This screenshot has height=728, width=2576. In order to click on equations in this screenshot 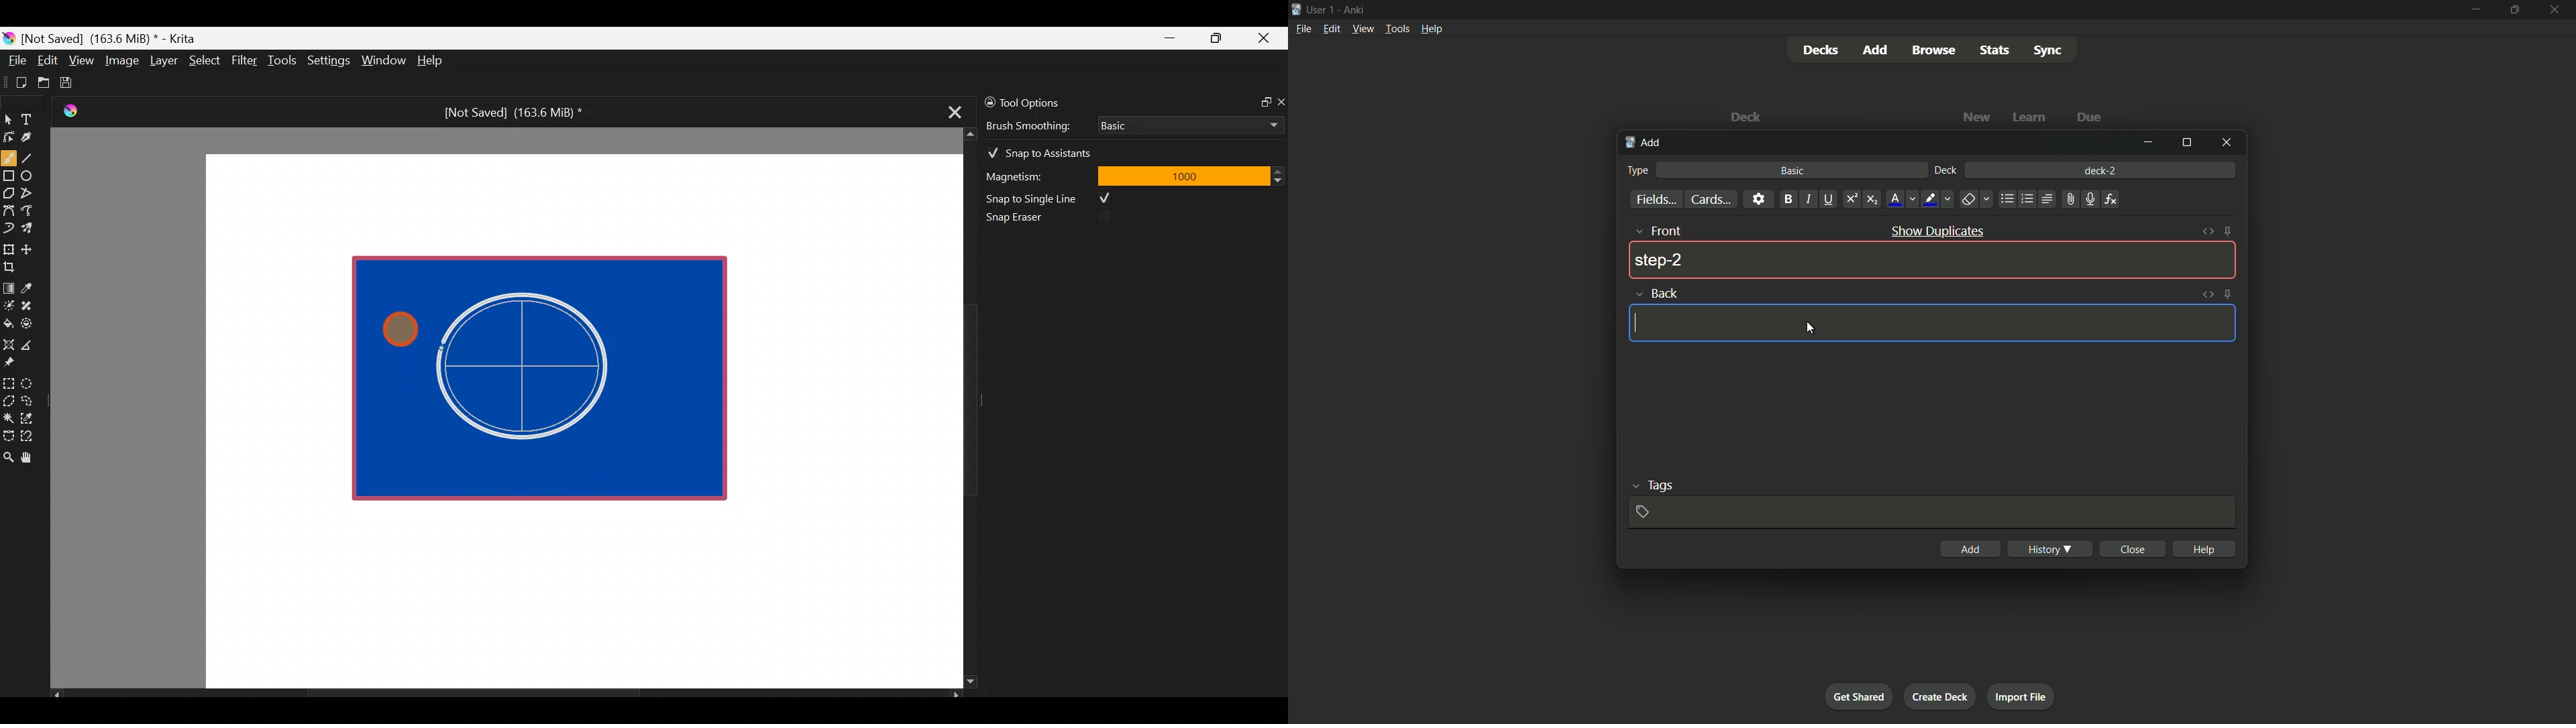, I will do `click(2112, 200)`.